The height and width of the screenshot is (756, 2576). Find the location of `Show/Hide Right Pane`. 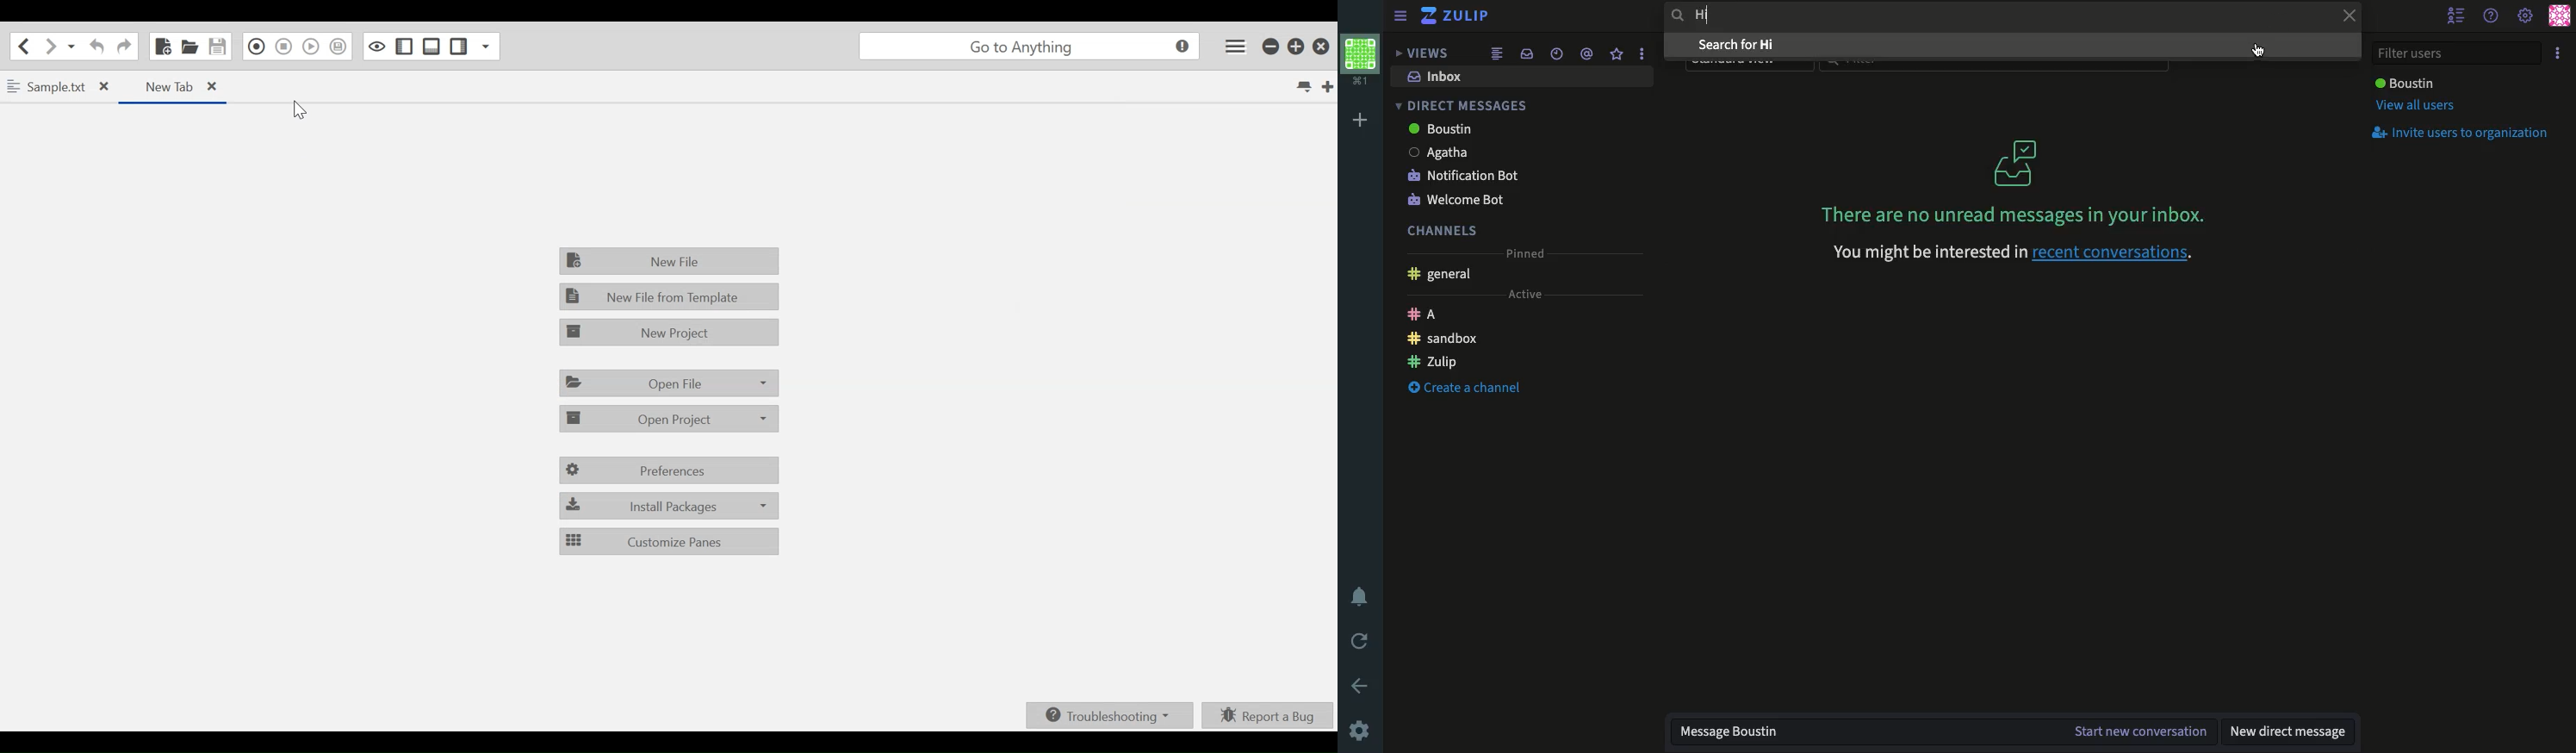

Show/Hide Right Pane is located at coordinates (459, 46).